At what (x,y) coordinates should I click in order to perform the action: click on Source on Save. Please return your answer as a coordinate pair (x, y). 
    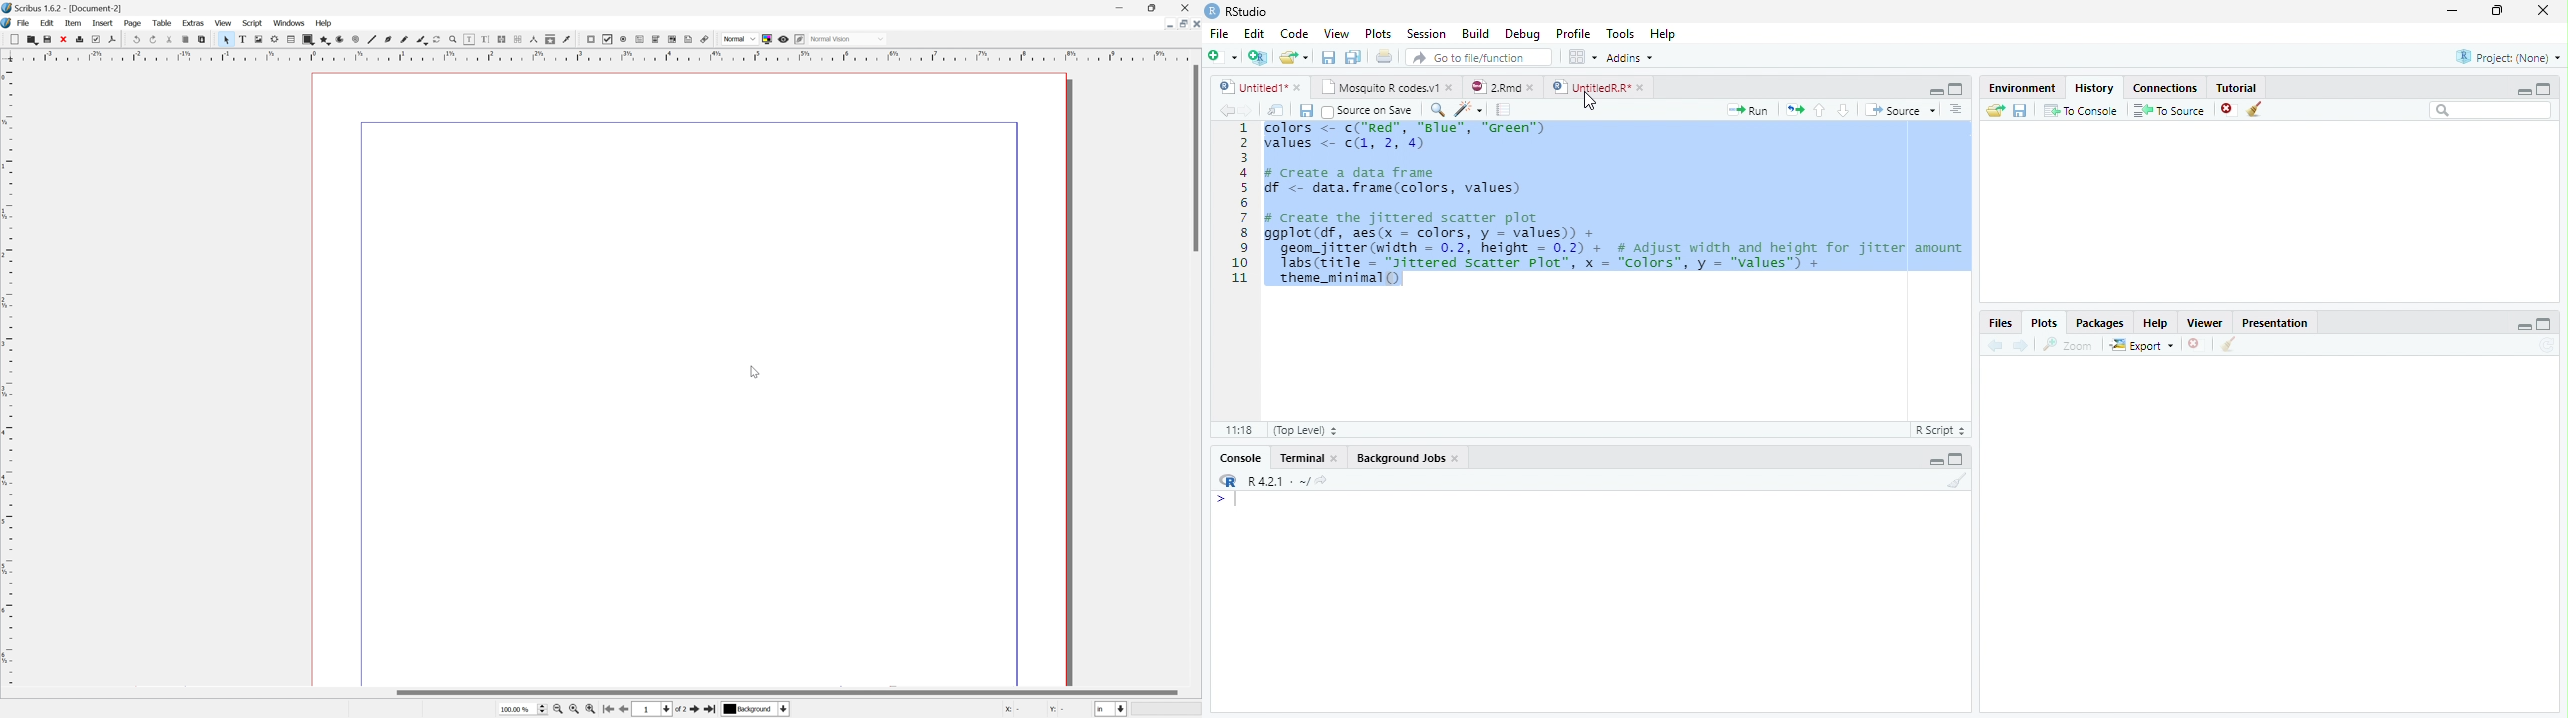
    Looking at the image, I should click on (1369, 111).